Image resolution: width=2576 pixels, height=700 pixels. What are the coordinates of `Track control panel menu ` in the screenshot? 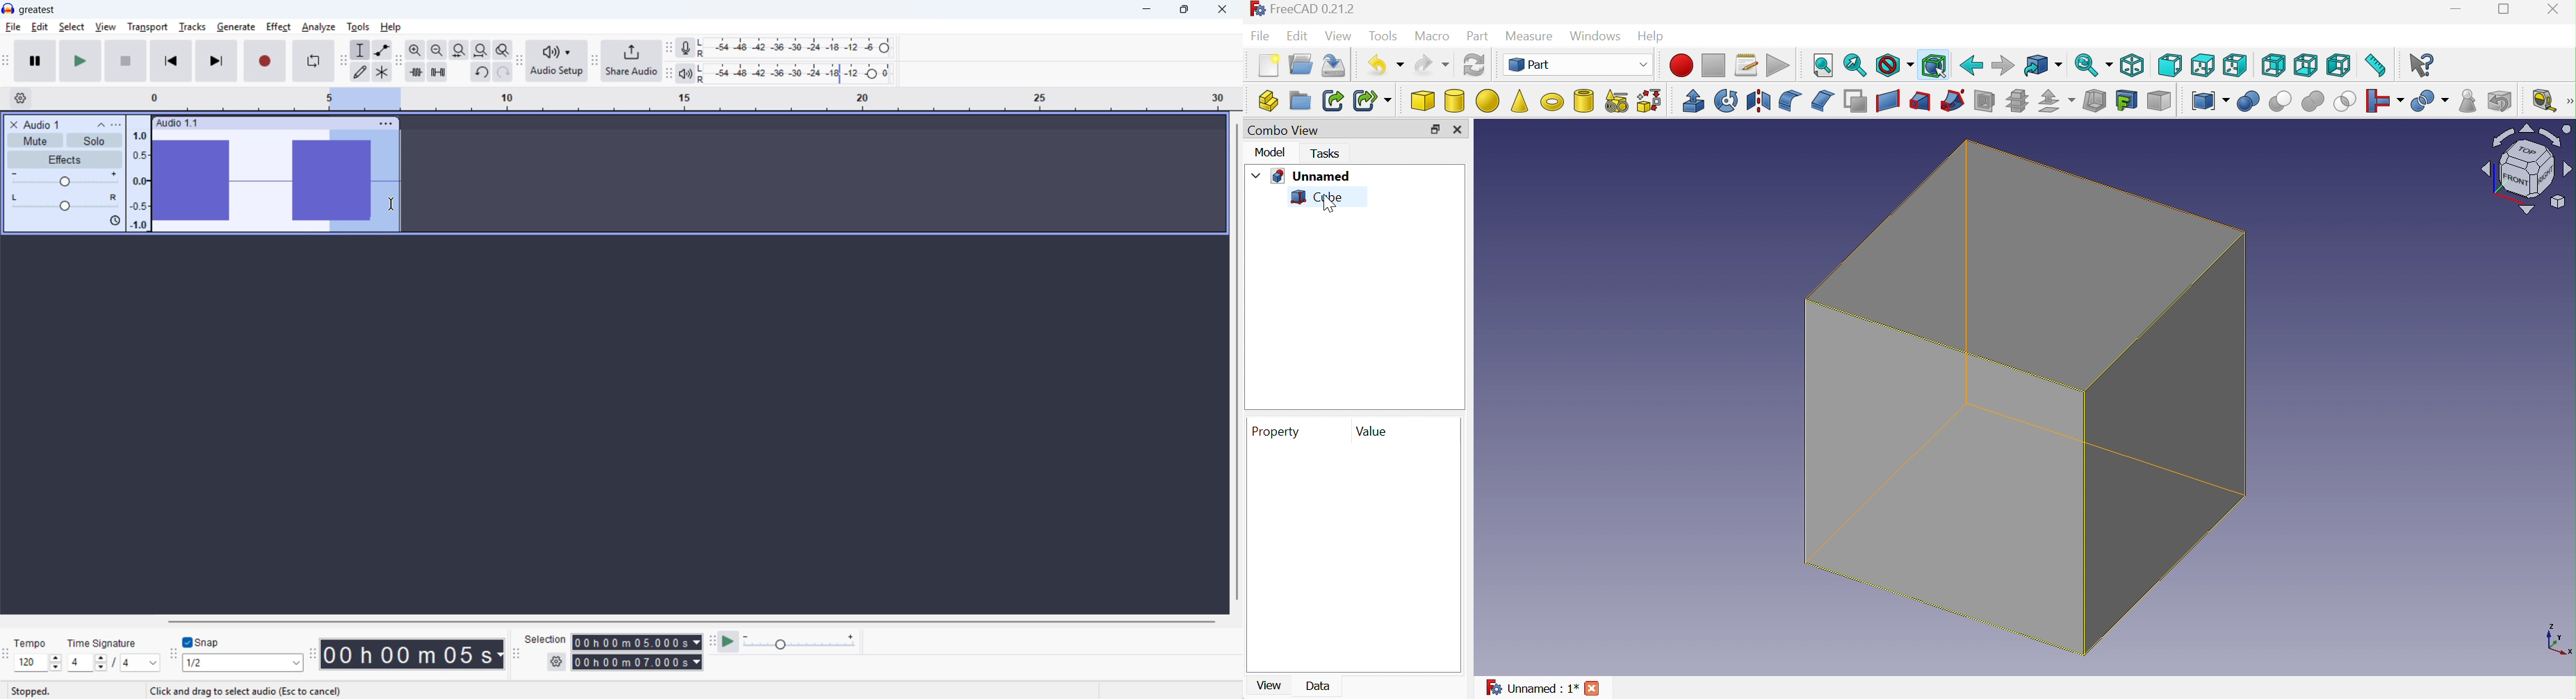 It's located at (116, 125).